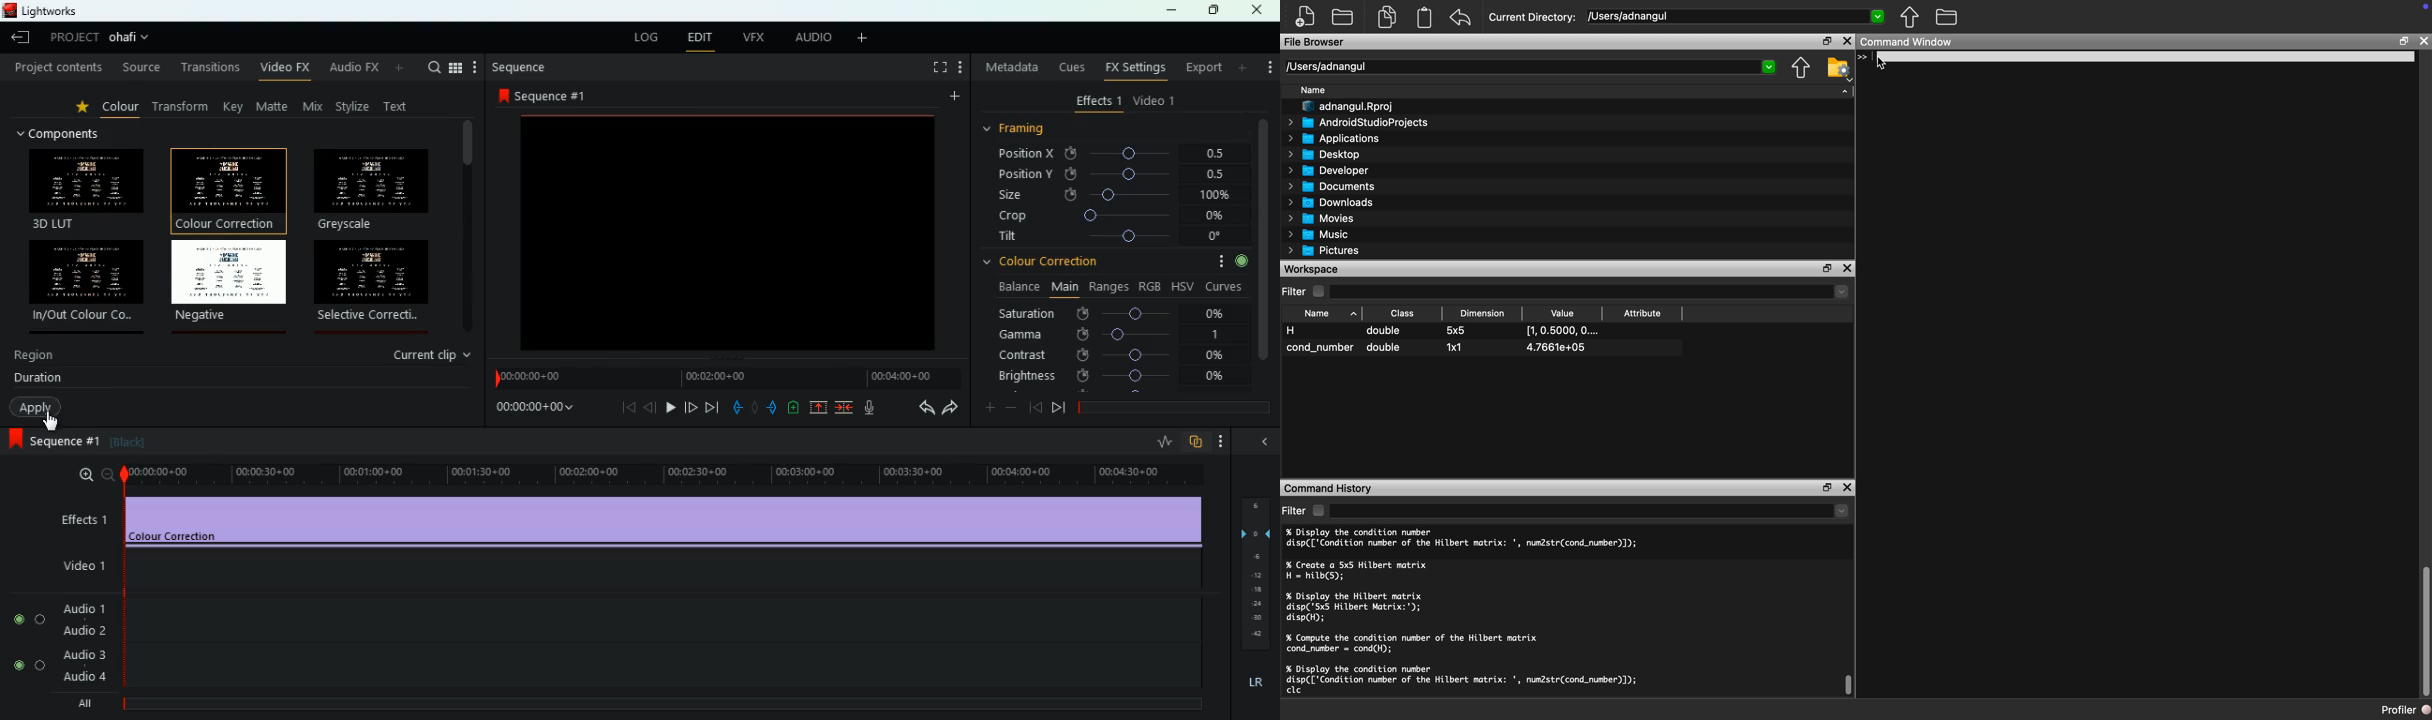 This screenshot has width=2436, height=728. What do you see at coordinates (1331, 202) in the screenshot?
I see `Downloads` at bounding box center [1331, 202].